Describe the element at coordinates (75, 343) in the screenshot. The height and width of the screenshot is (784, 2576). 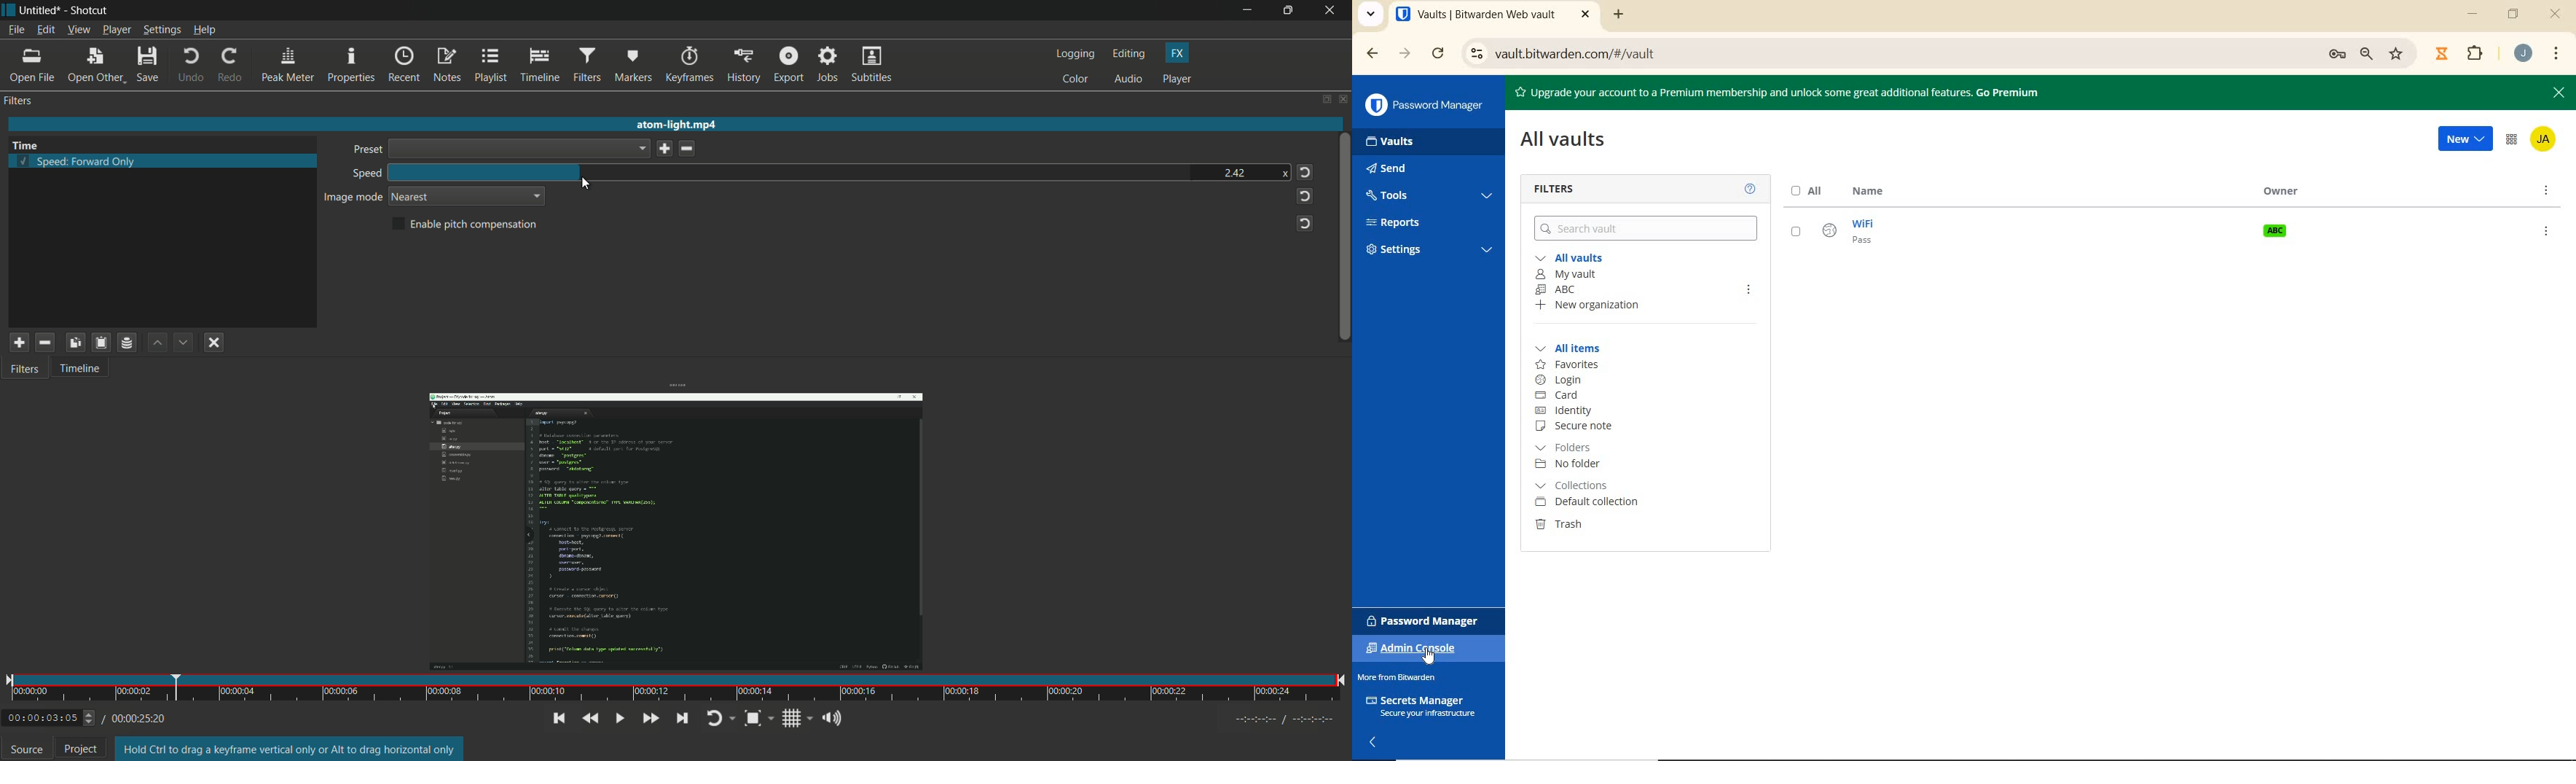
I see `copy checked filter` at that location.